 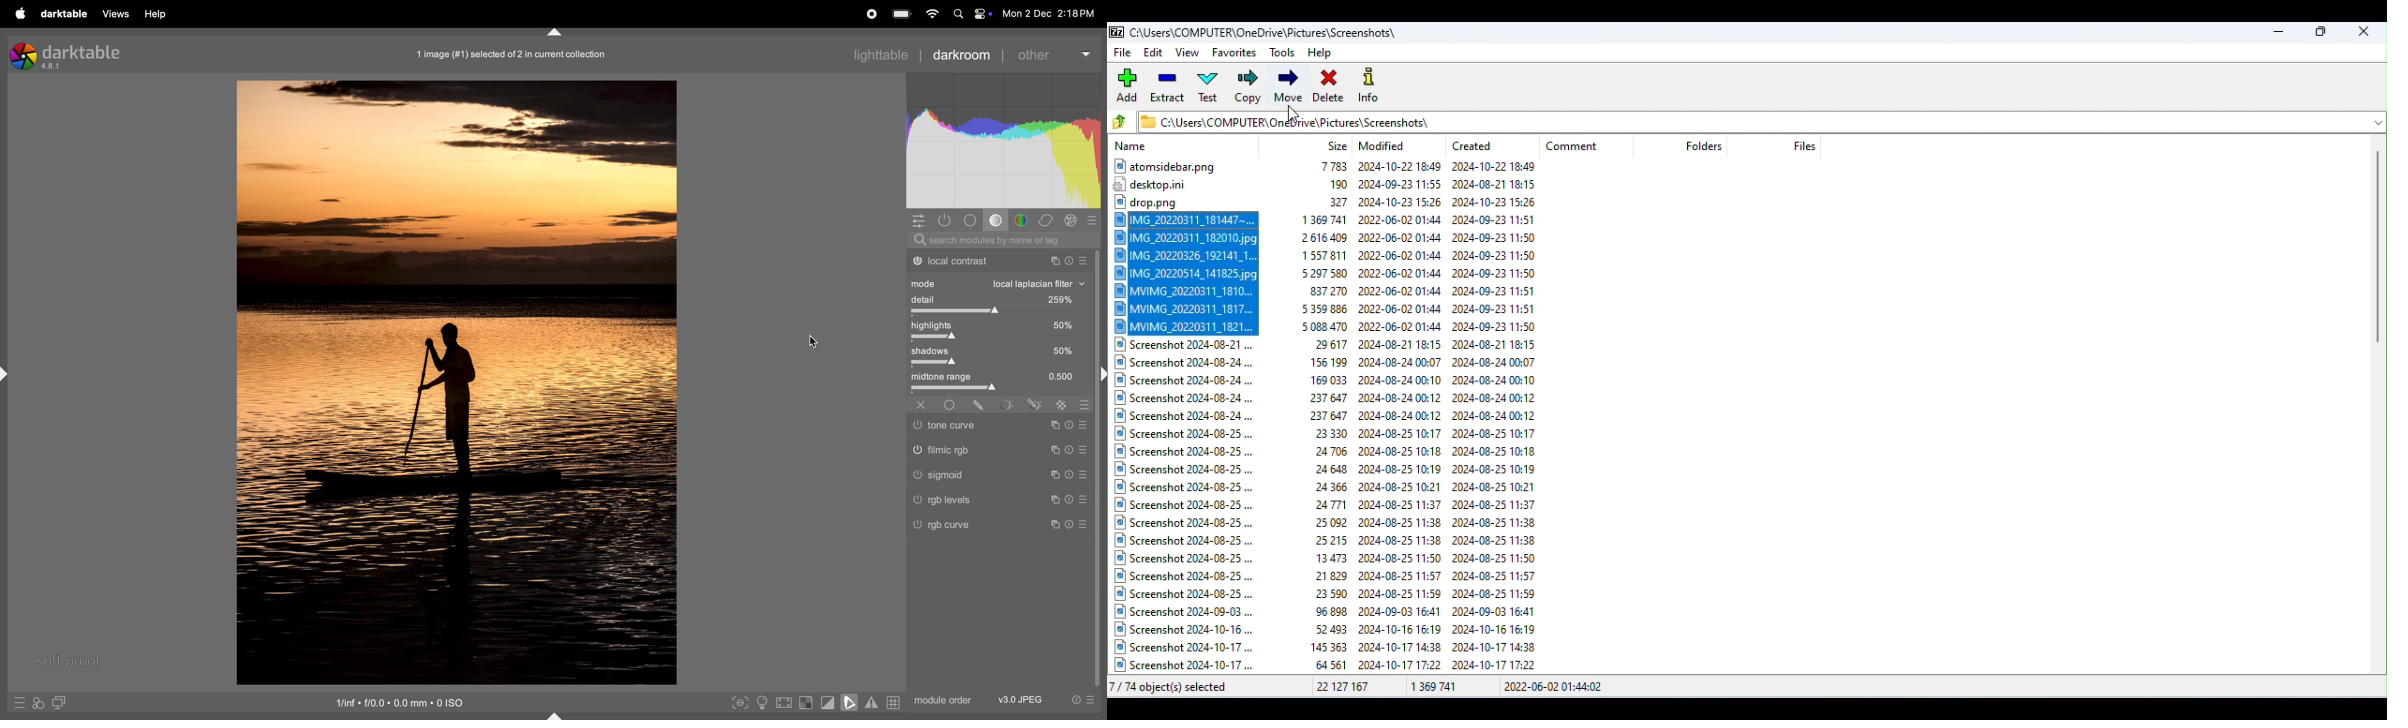 What do you see at coordinates (1212, 89) in the screenshot?
I see `Test` at bounding box center [1212, 89].